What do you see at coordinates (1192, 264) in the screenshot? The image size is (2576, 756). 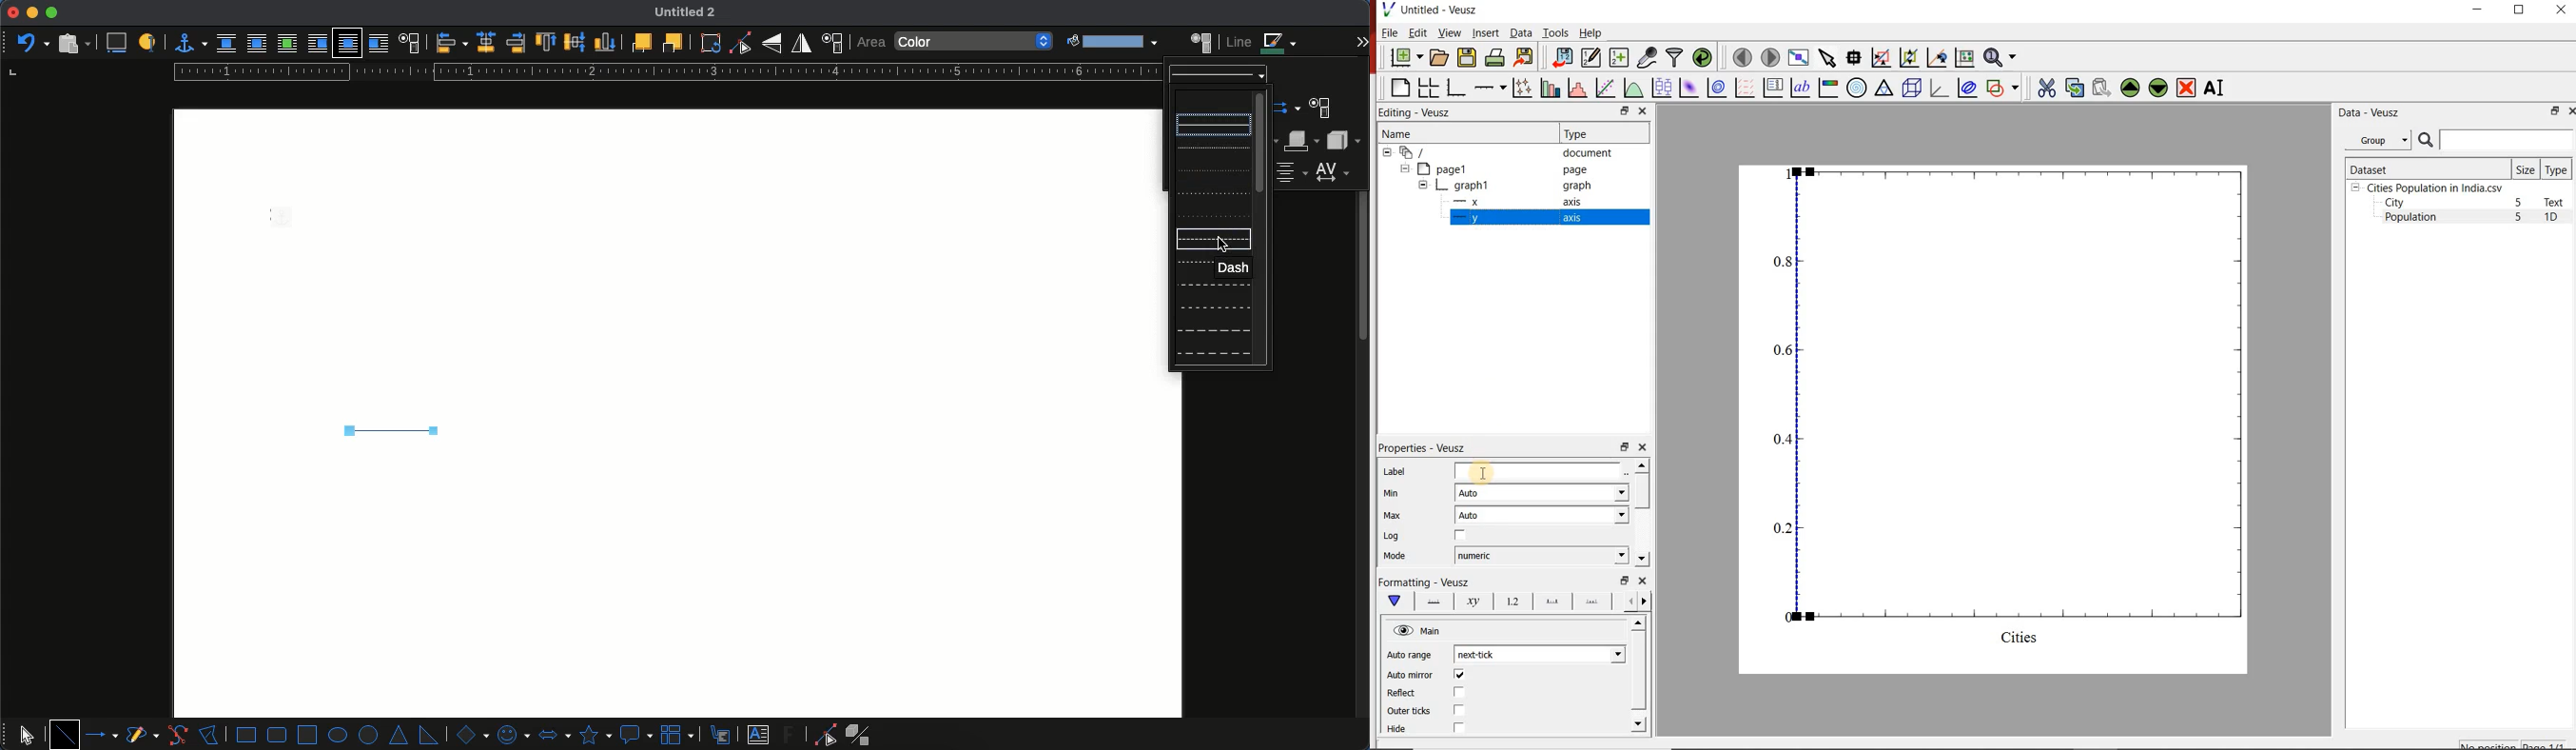 I see `Dash (rounded)` at bounding box center [1192, 264].